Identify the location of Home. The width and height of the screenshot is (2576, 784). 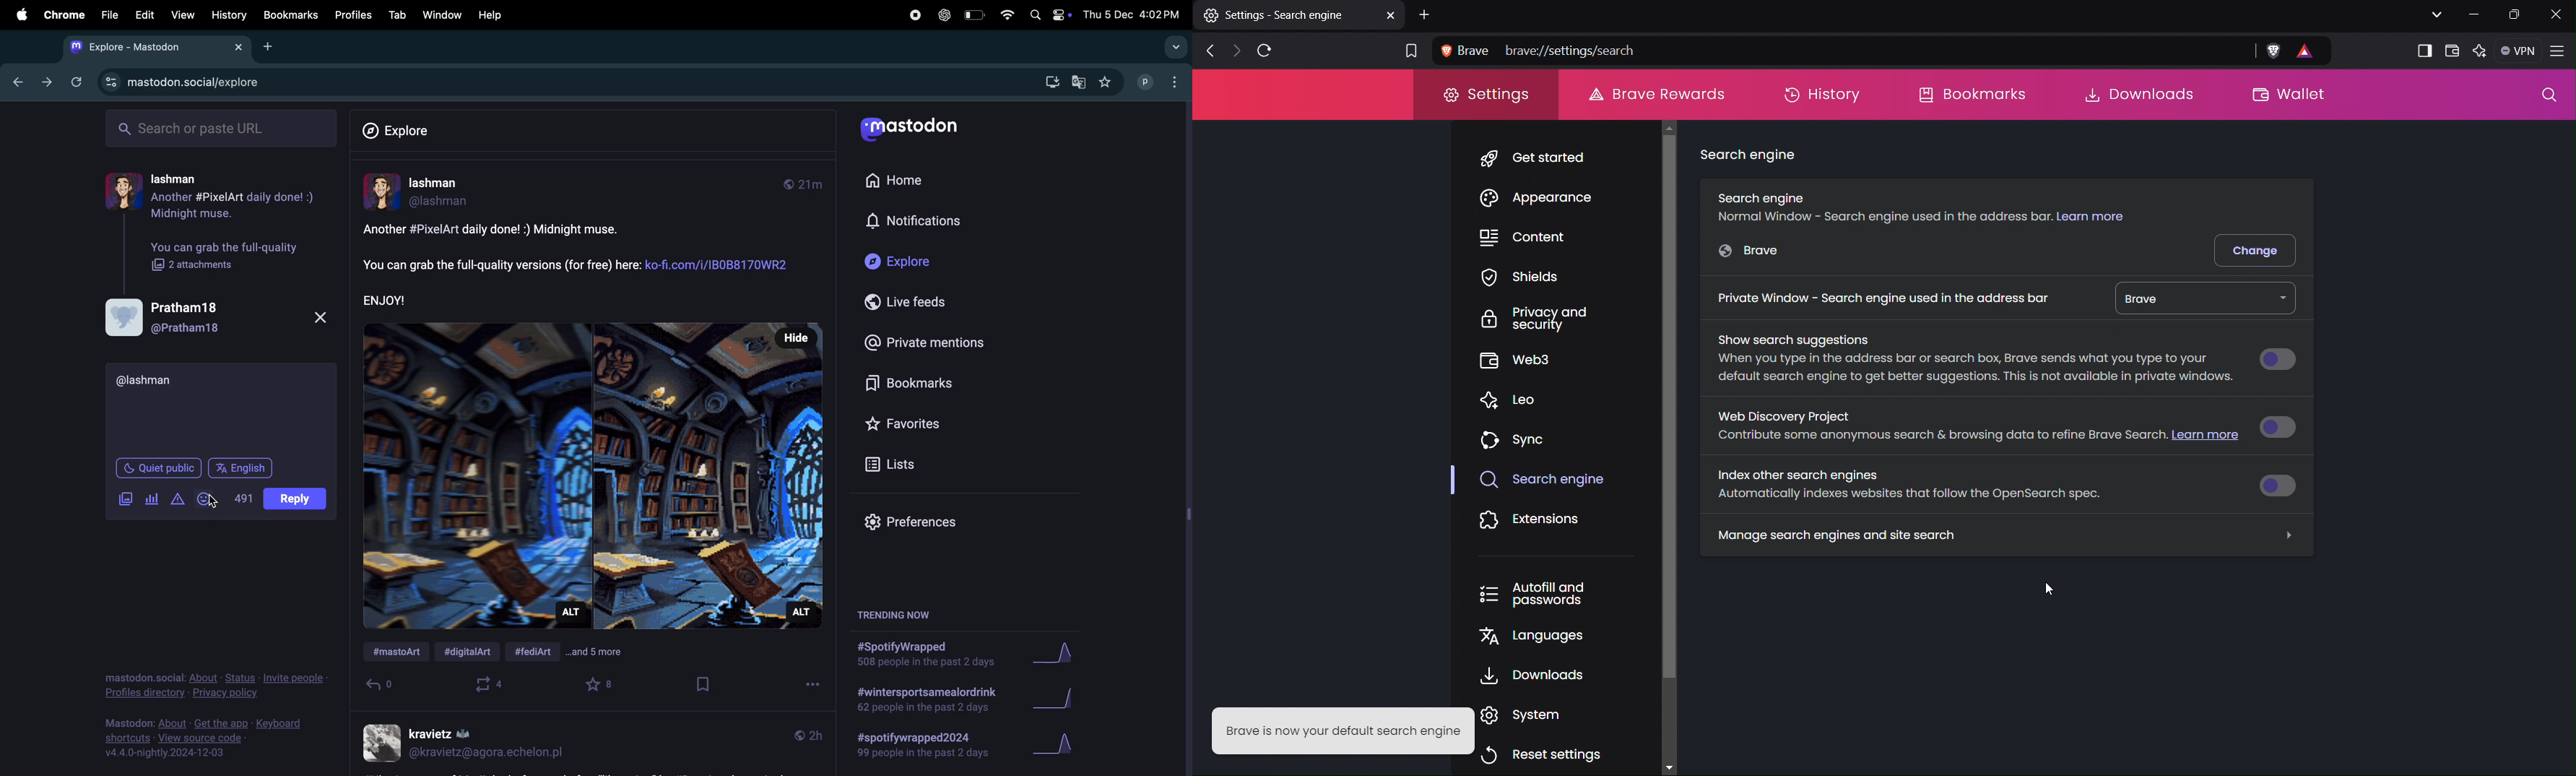
(914, 183).